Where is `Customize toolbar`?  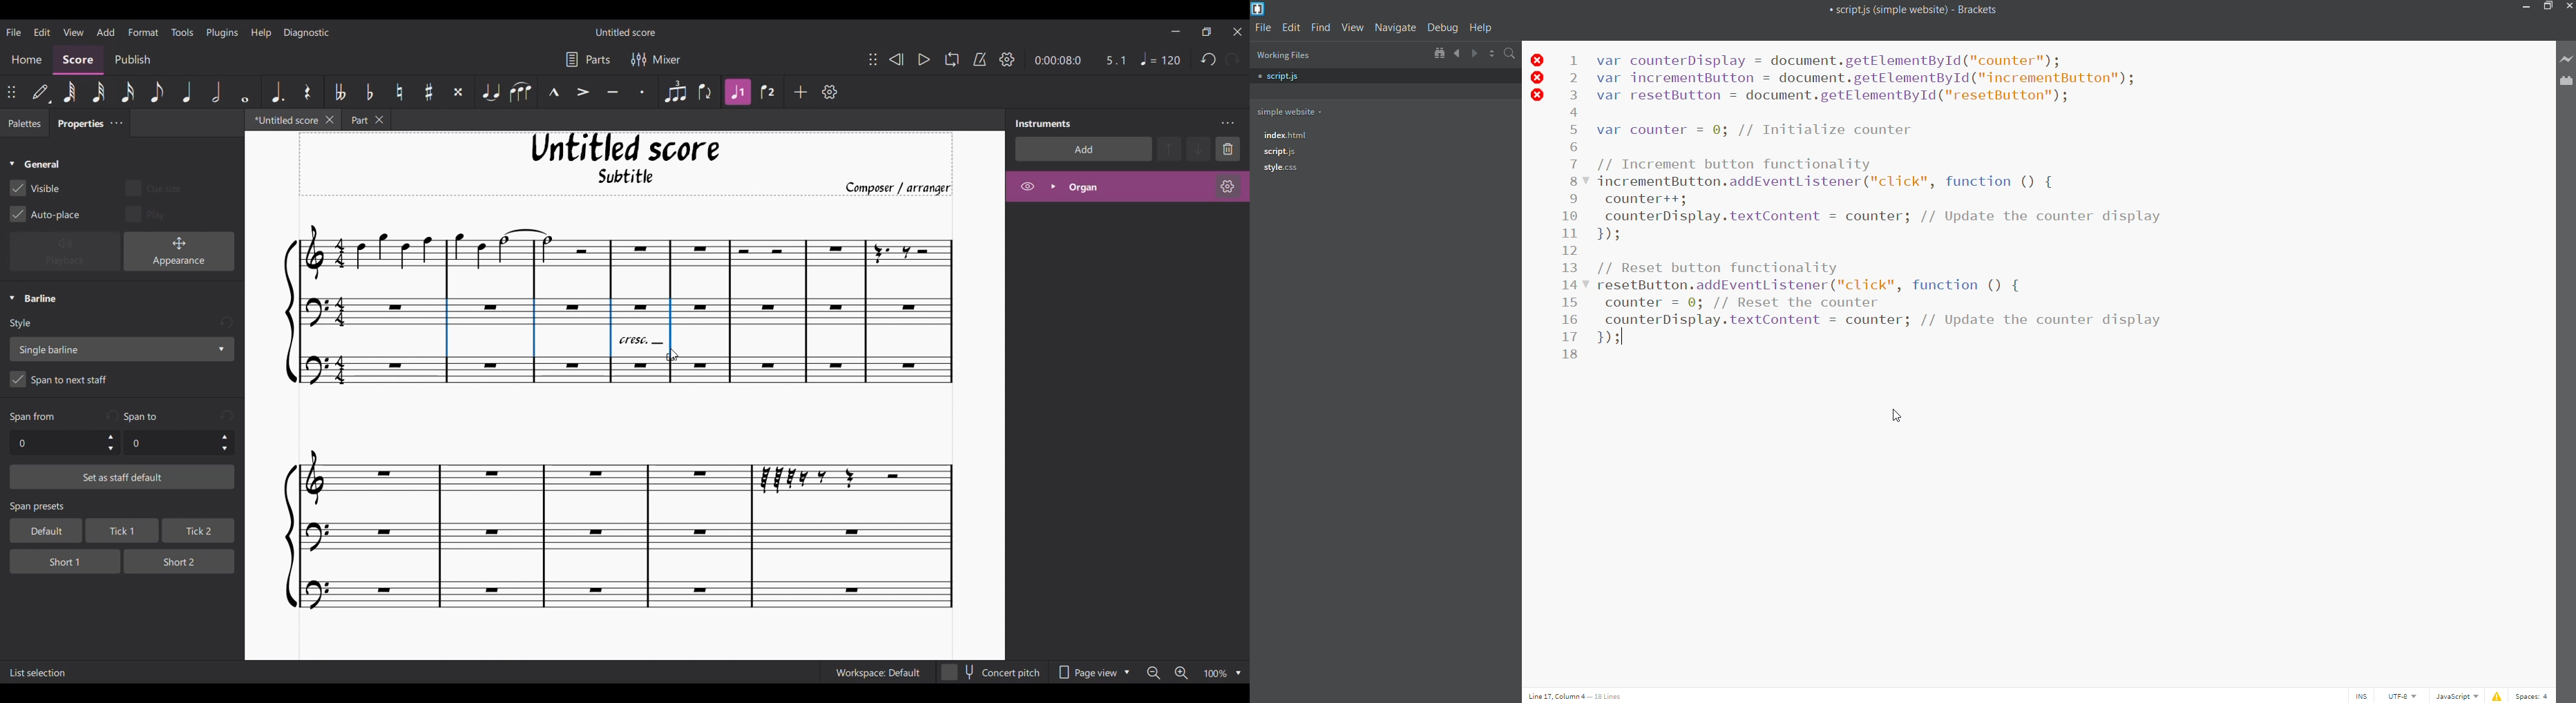
Customize toolbar is located at coordinates (830, 92).